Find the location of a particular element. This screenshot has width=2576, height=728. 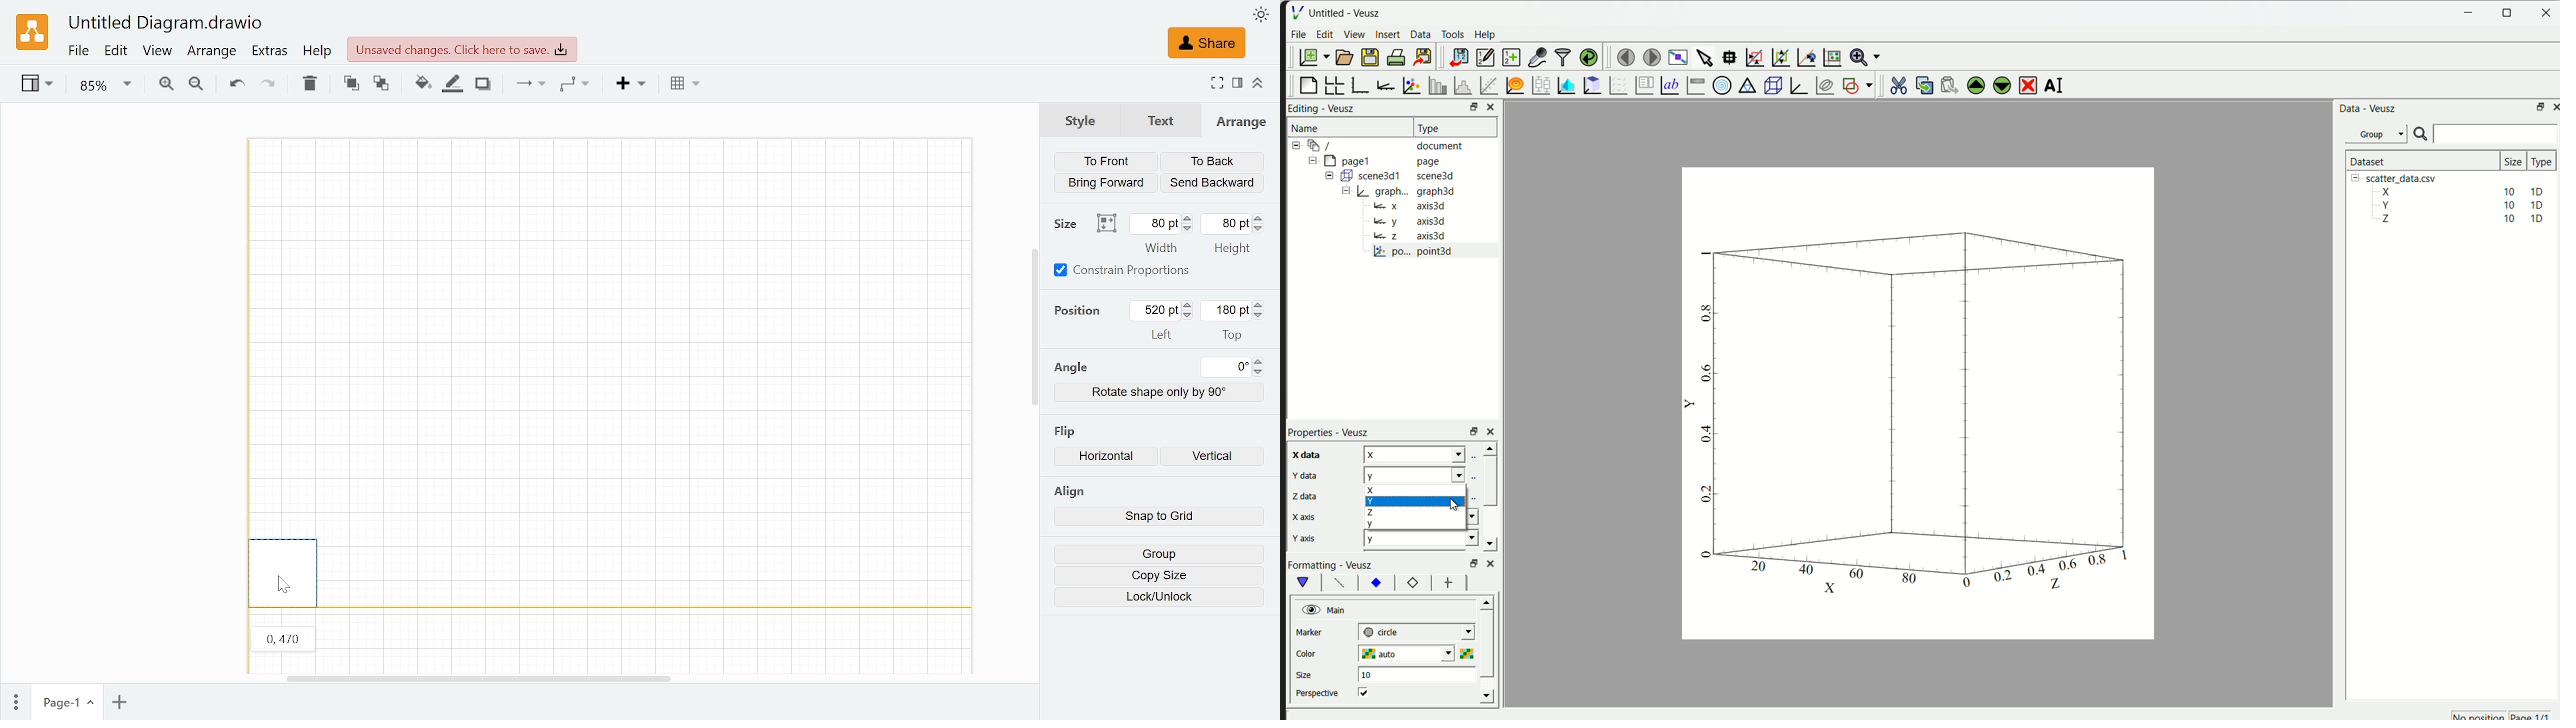

Fill line is located at coordinates (454, 84).